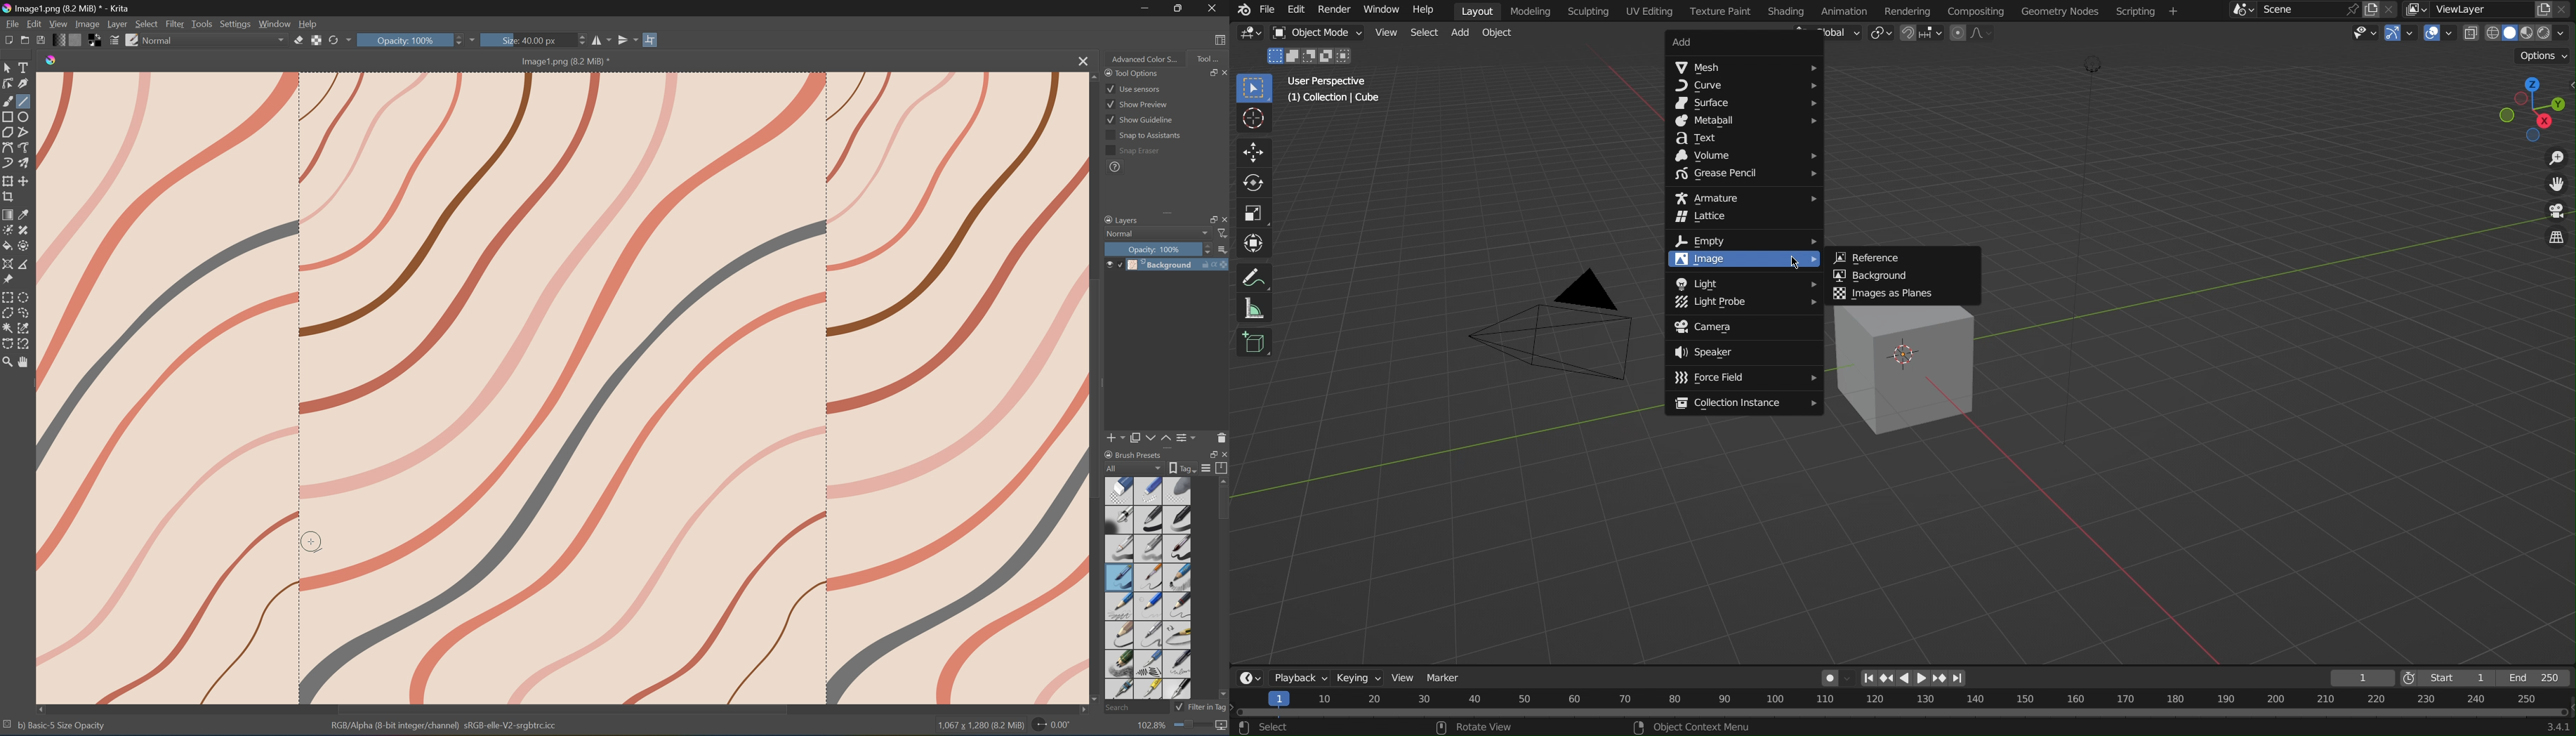  I want to click on User Perspective, so click(1329, 81).